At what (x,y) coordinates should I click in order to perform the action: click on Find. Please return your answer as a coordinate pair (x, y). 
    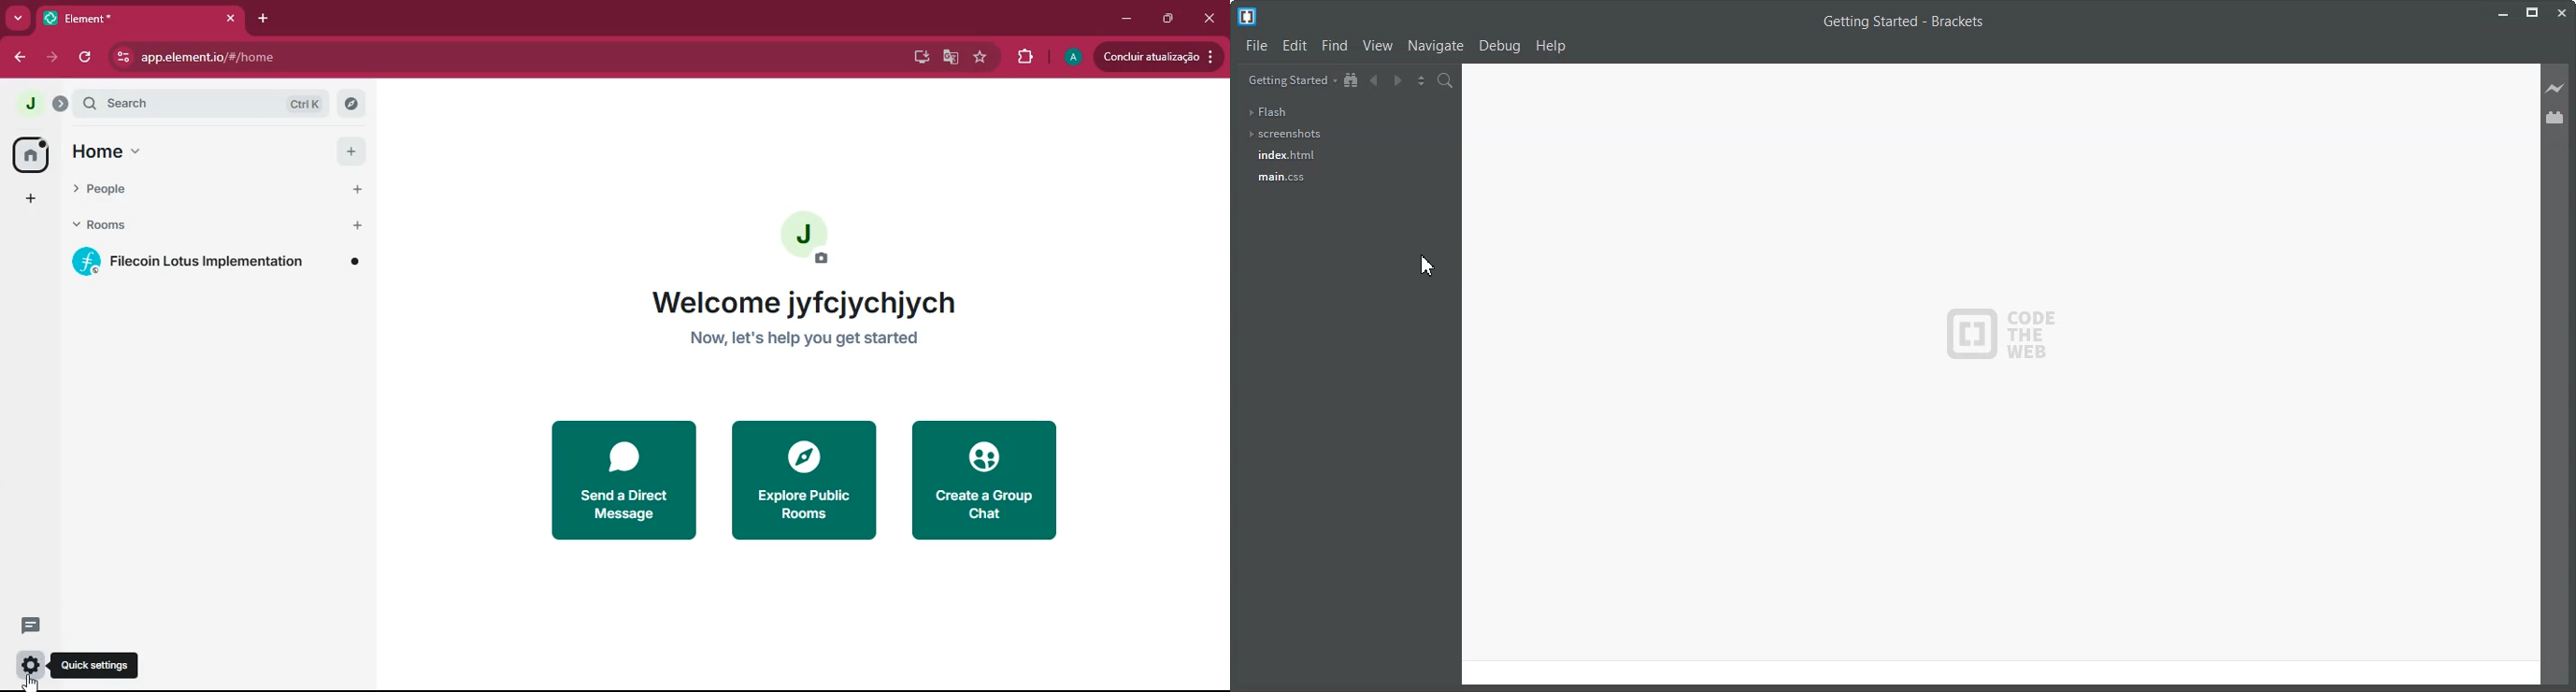
    Looking at the image, I should click on (1335, 46).